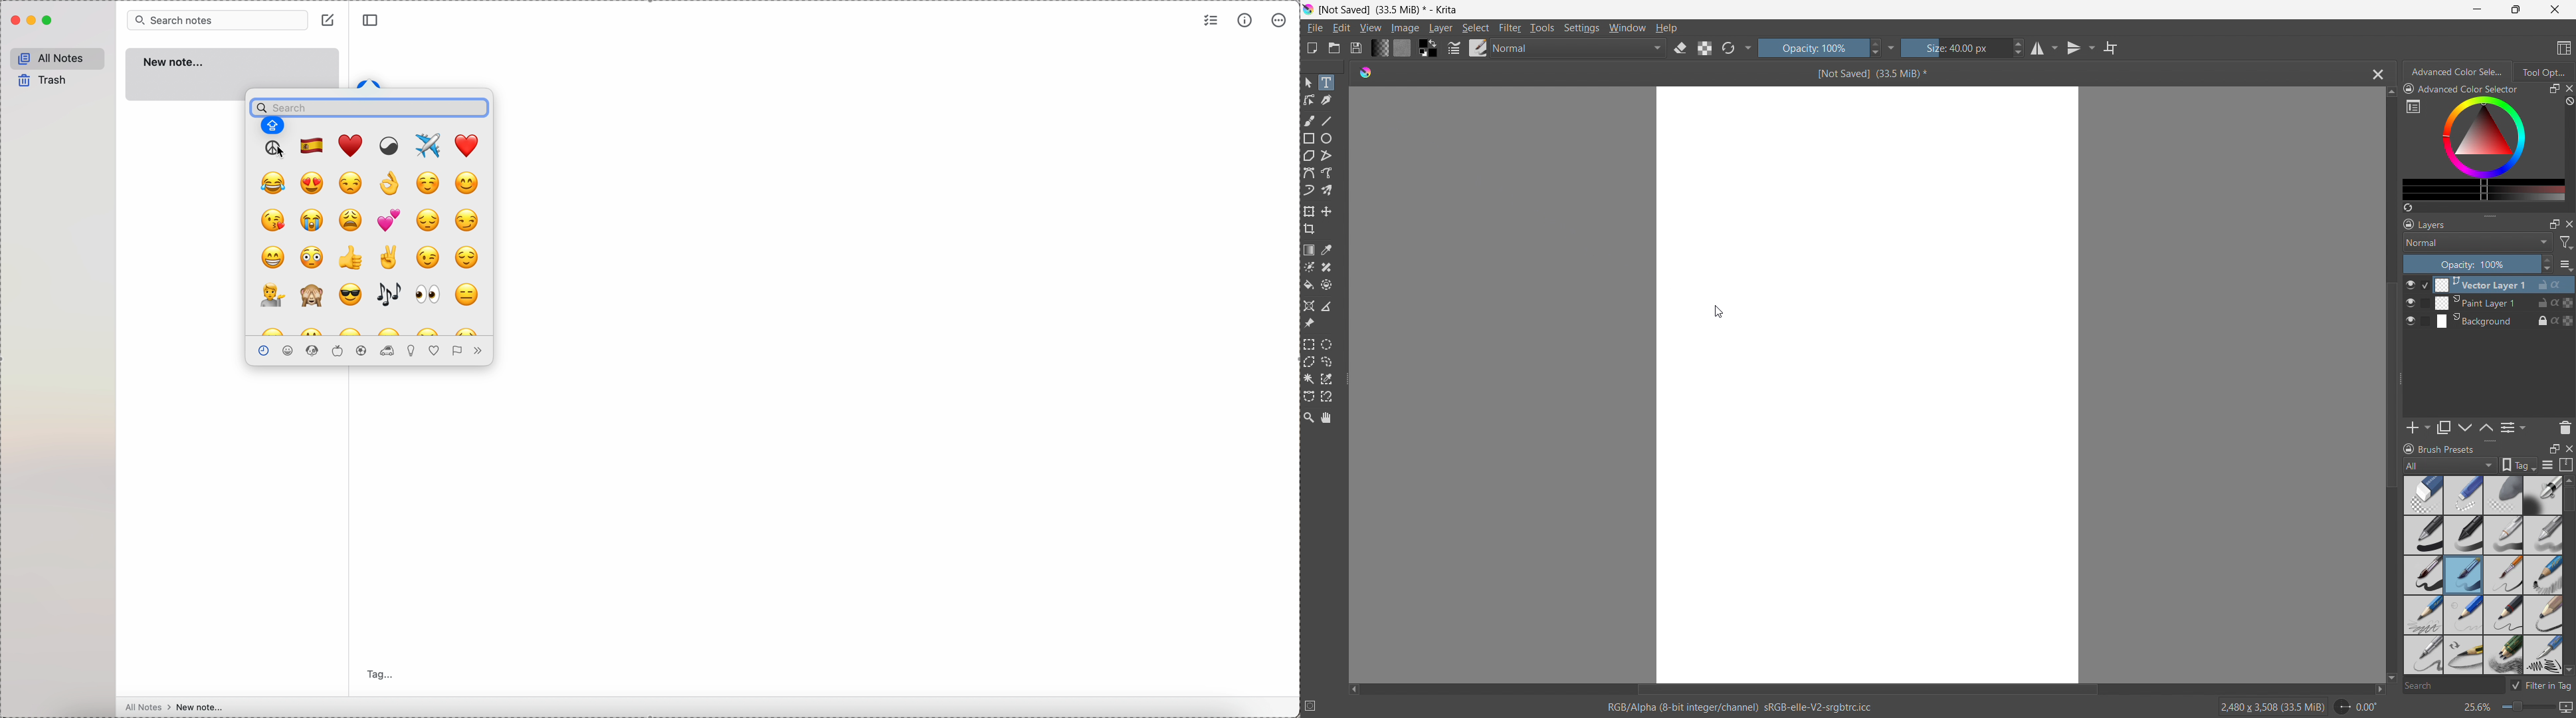 The width and height of the screenshot is (2576, 728). Describe the element at coordinates (2357, 707) in the screenshot. I see `rotate canvas` at that location.